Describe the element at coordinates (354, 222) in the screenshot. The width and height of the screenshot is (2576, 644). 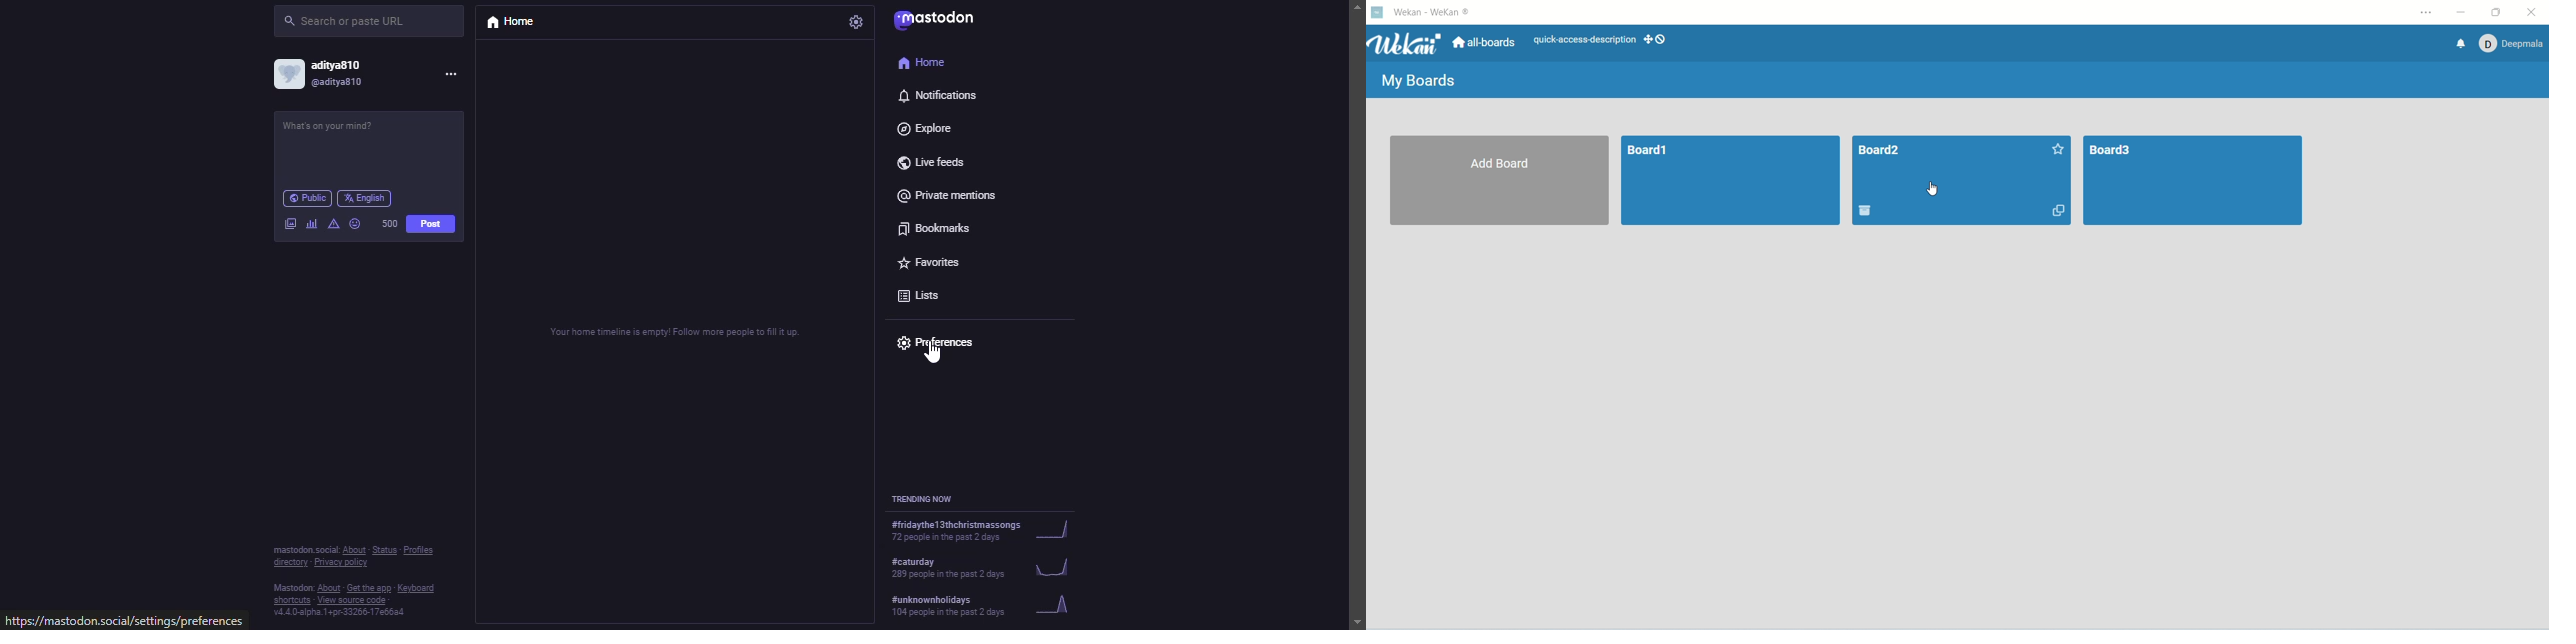
I see `emoji` at that location.